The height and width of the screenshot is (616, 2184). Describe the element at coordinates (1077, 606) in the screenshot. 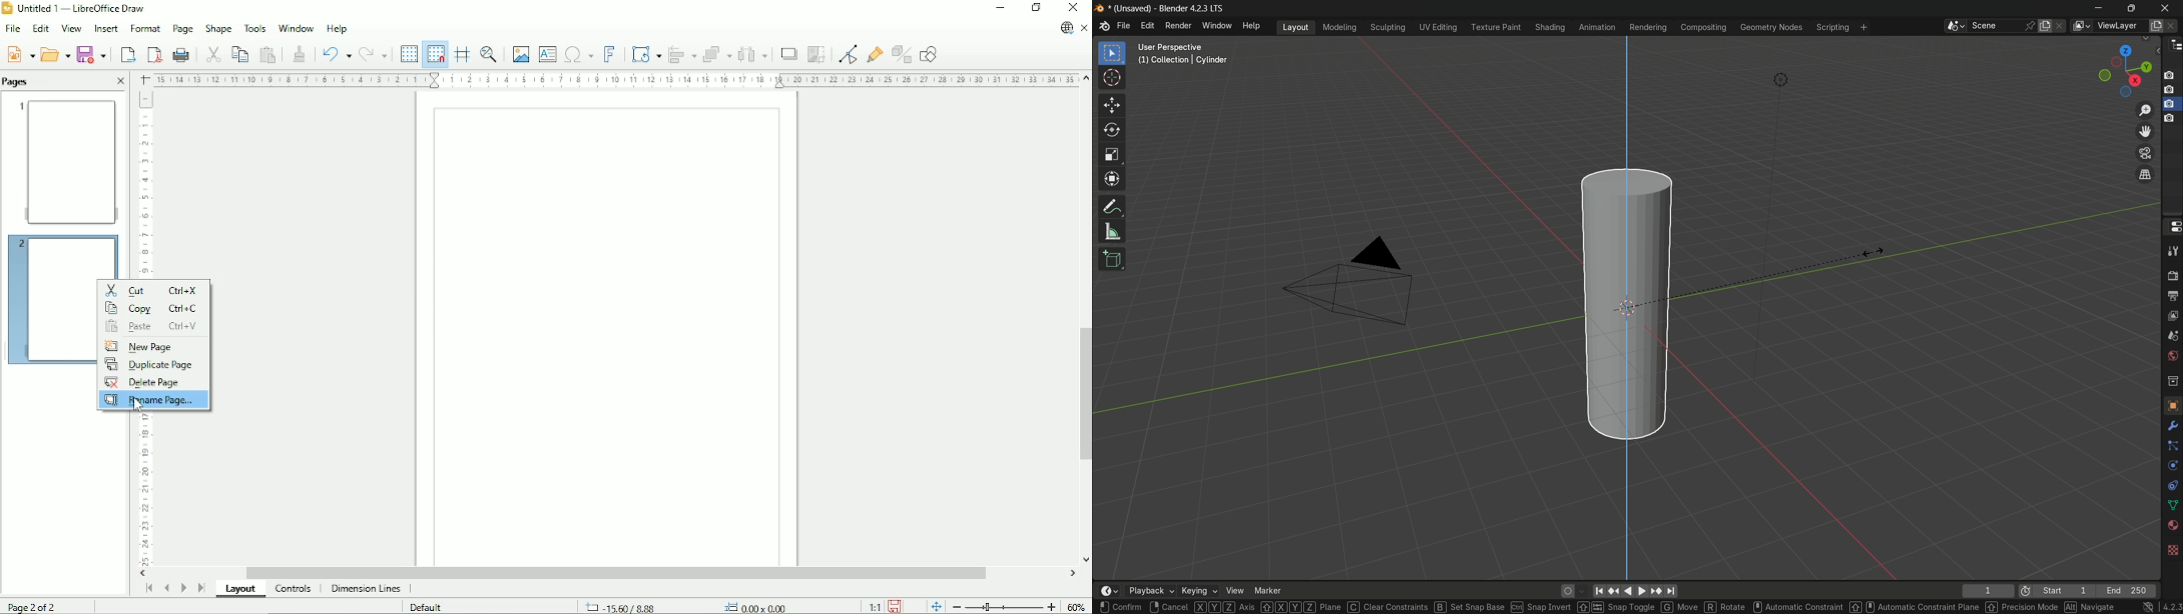

I see `Zoom factor` at that location.